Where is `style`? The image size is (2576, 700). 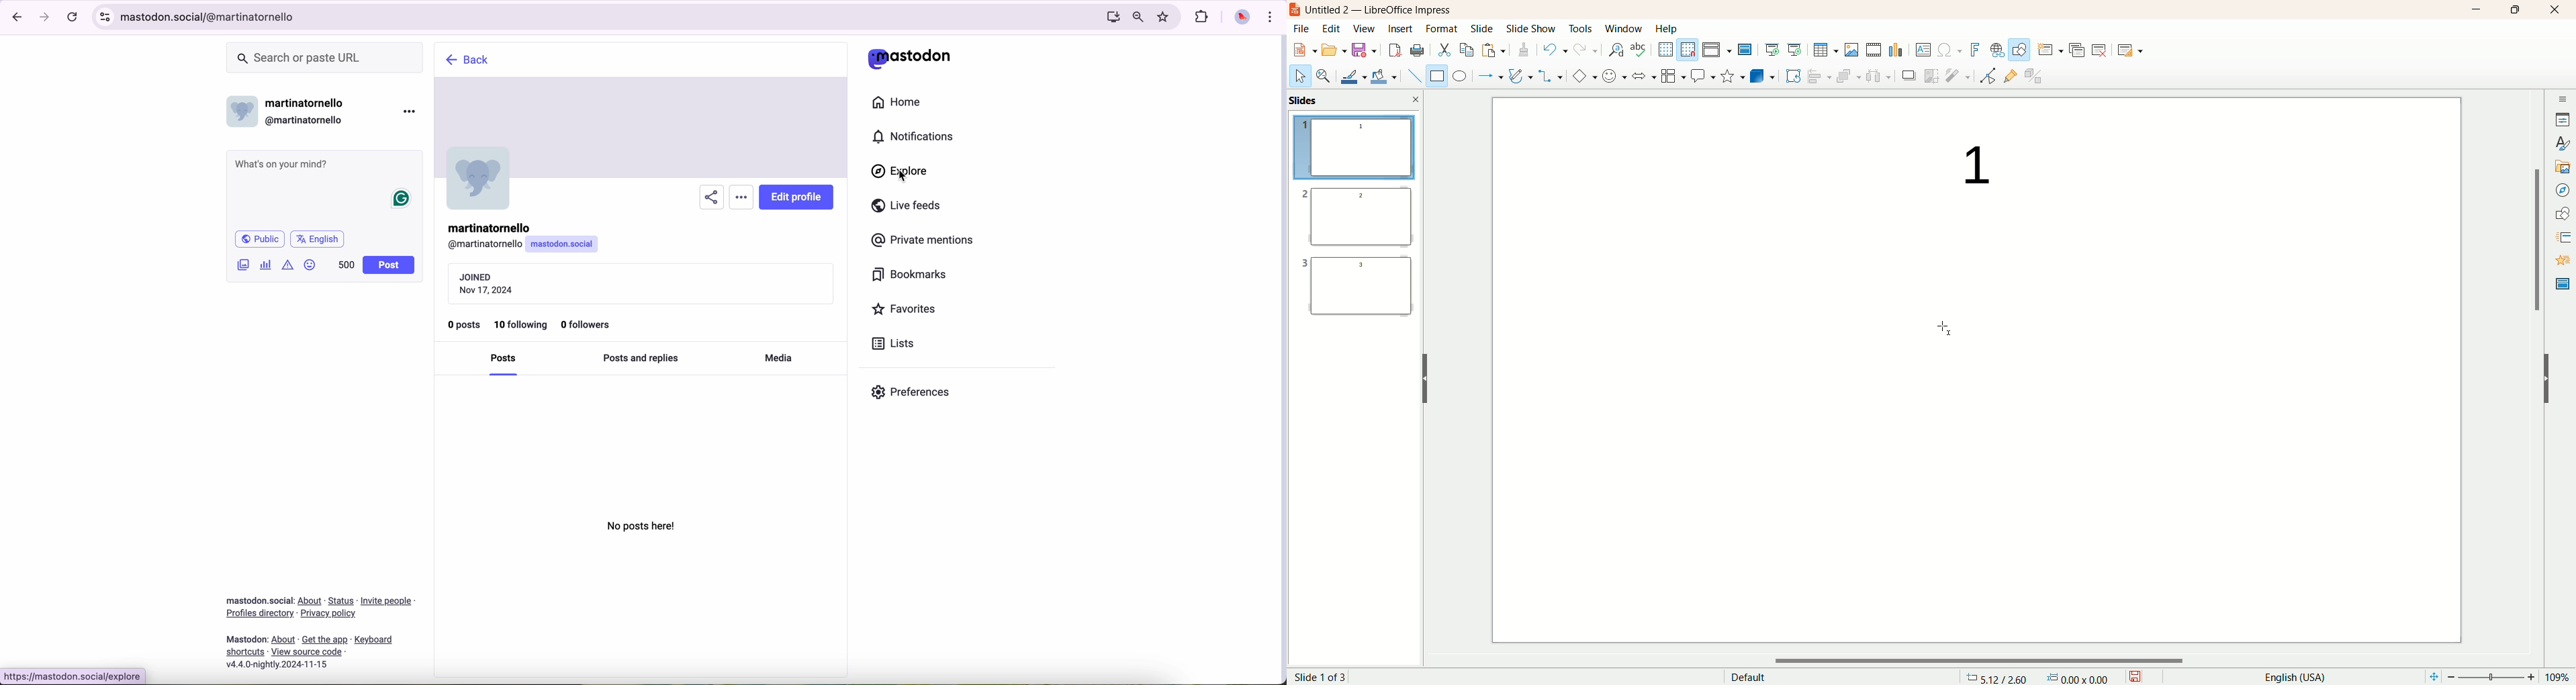 style is located at coordinates (2561, 144).